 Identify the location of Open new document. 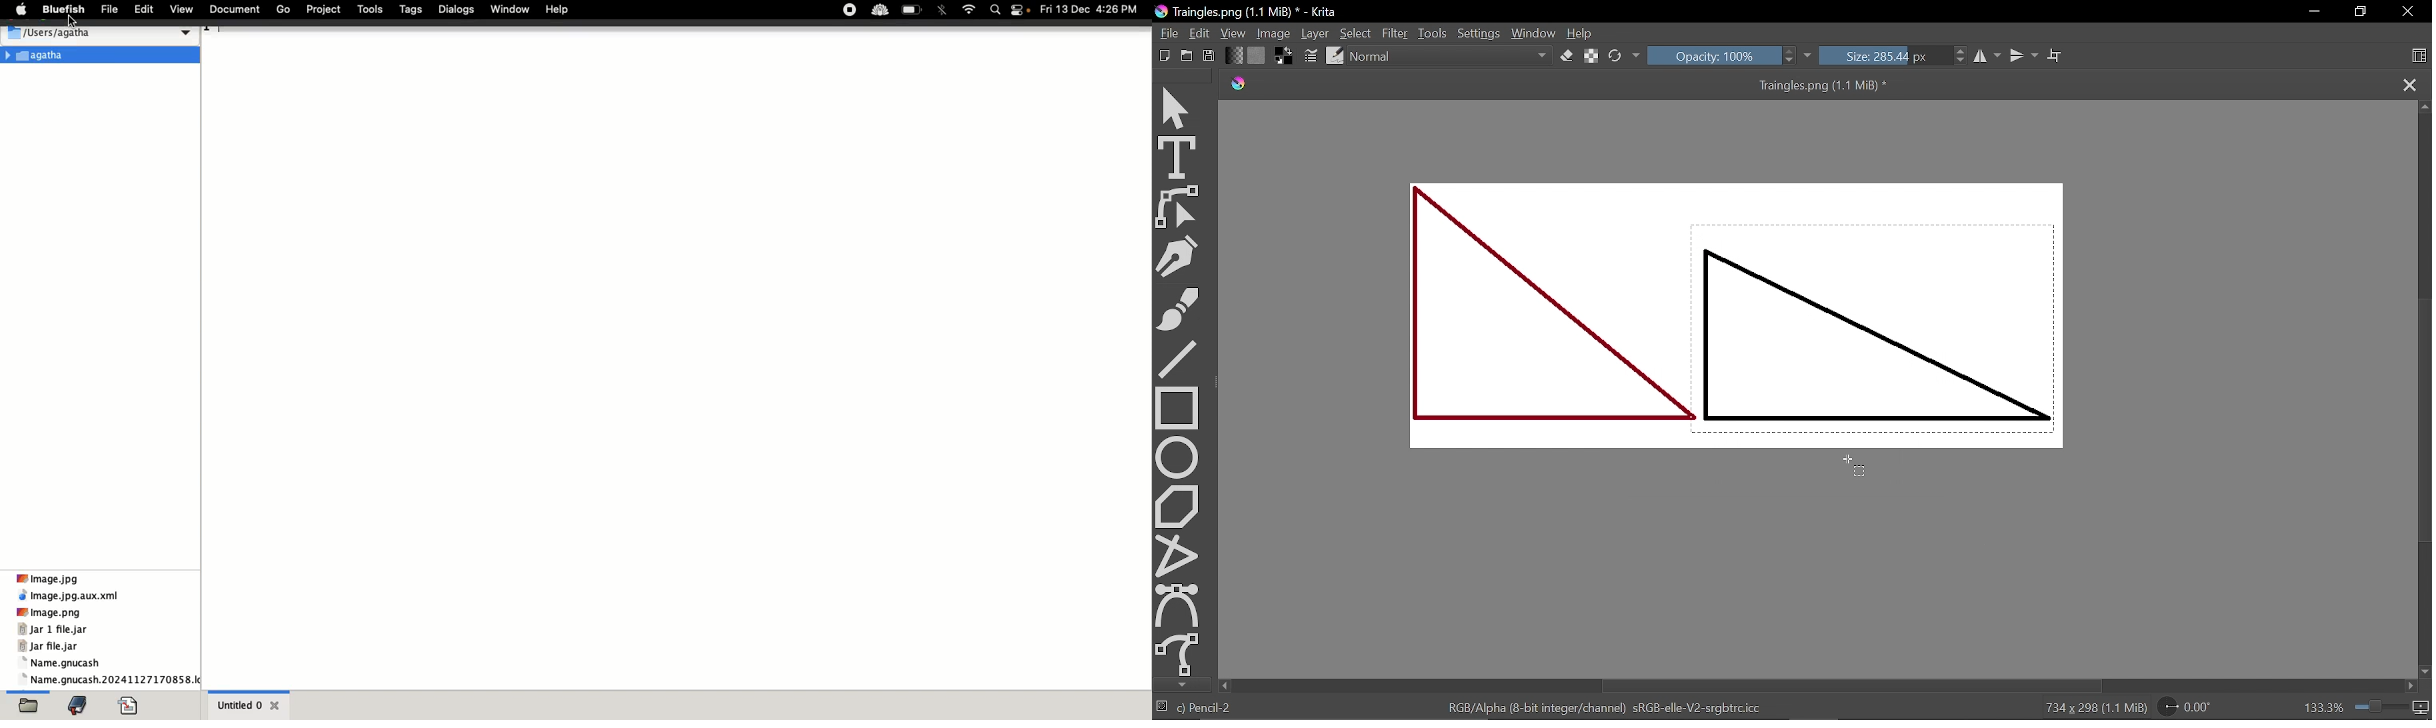
(1165, 56).